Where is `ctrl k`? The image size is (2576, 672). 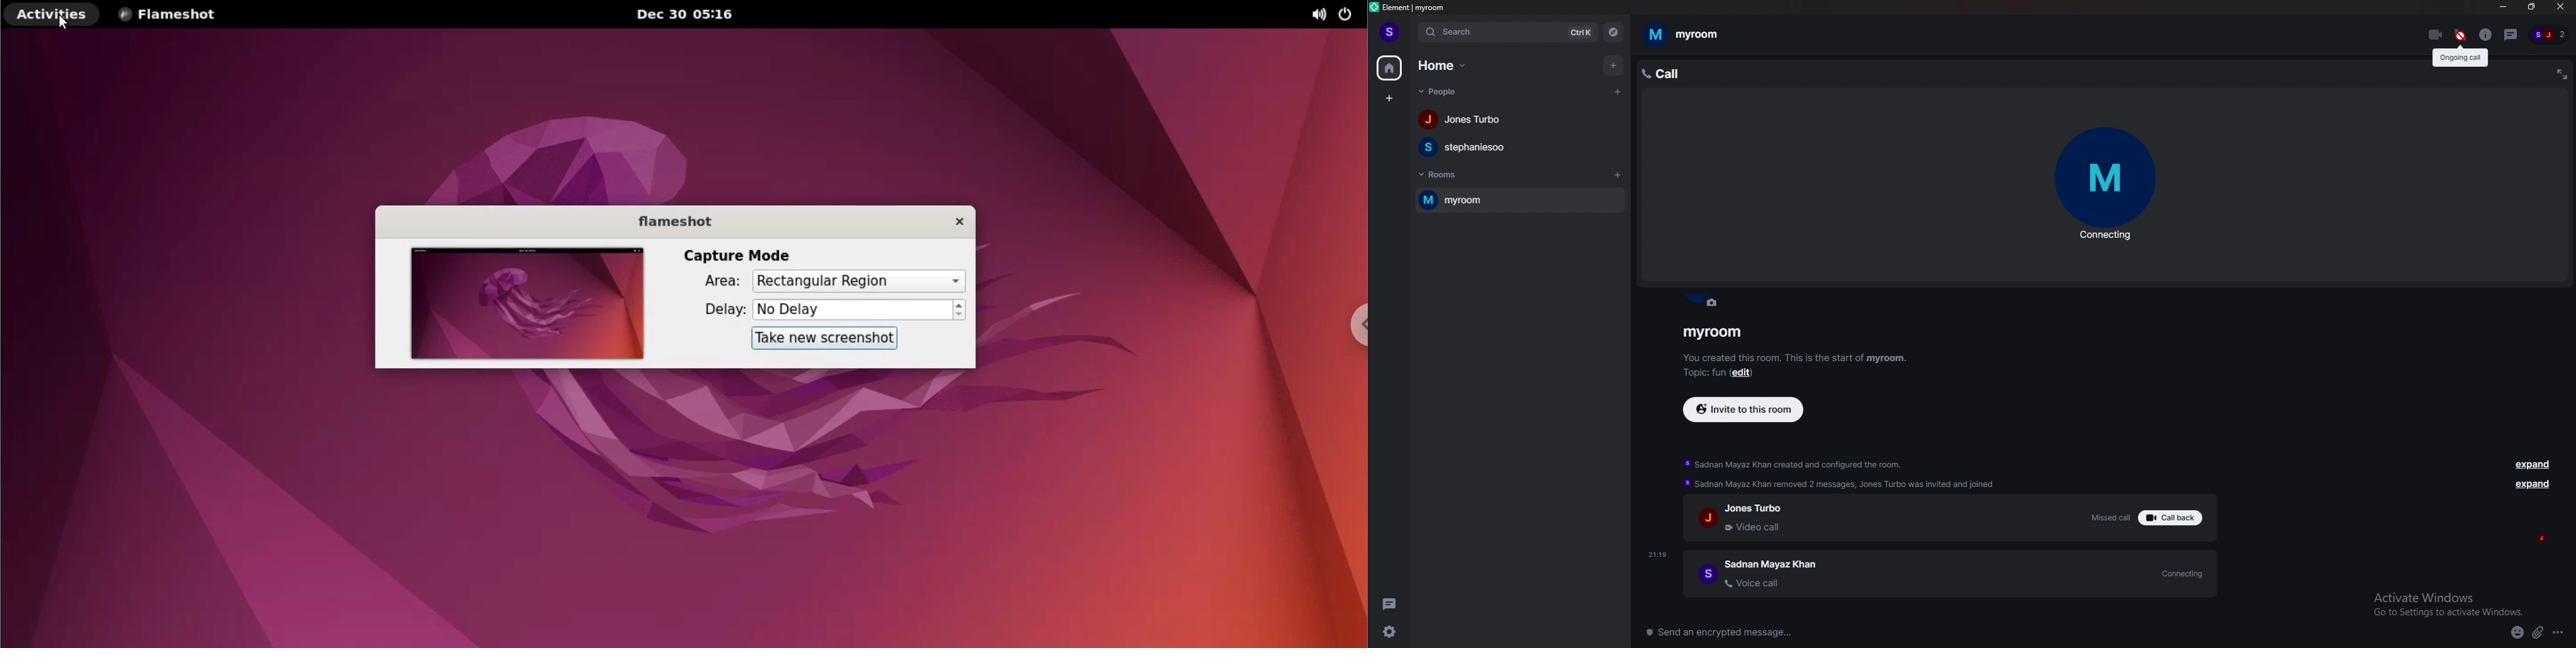 ctrl k is located at coordinates (1575, 33).